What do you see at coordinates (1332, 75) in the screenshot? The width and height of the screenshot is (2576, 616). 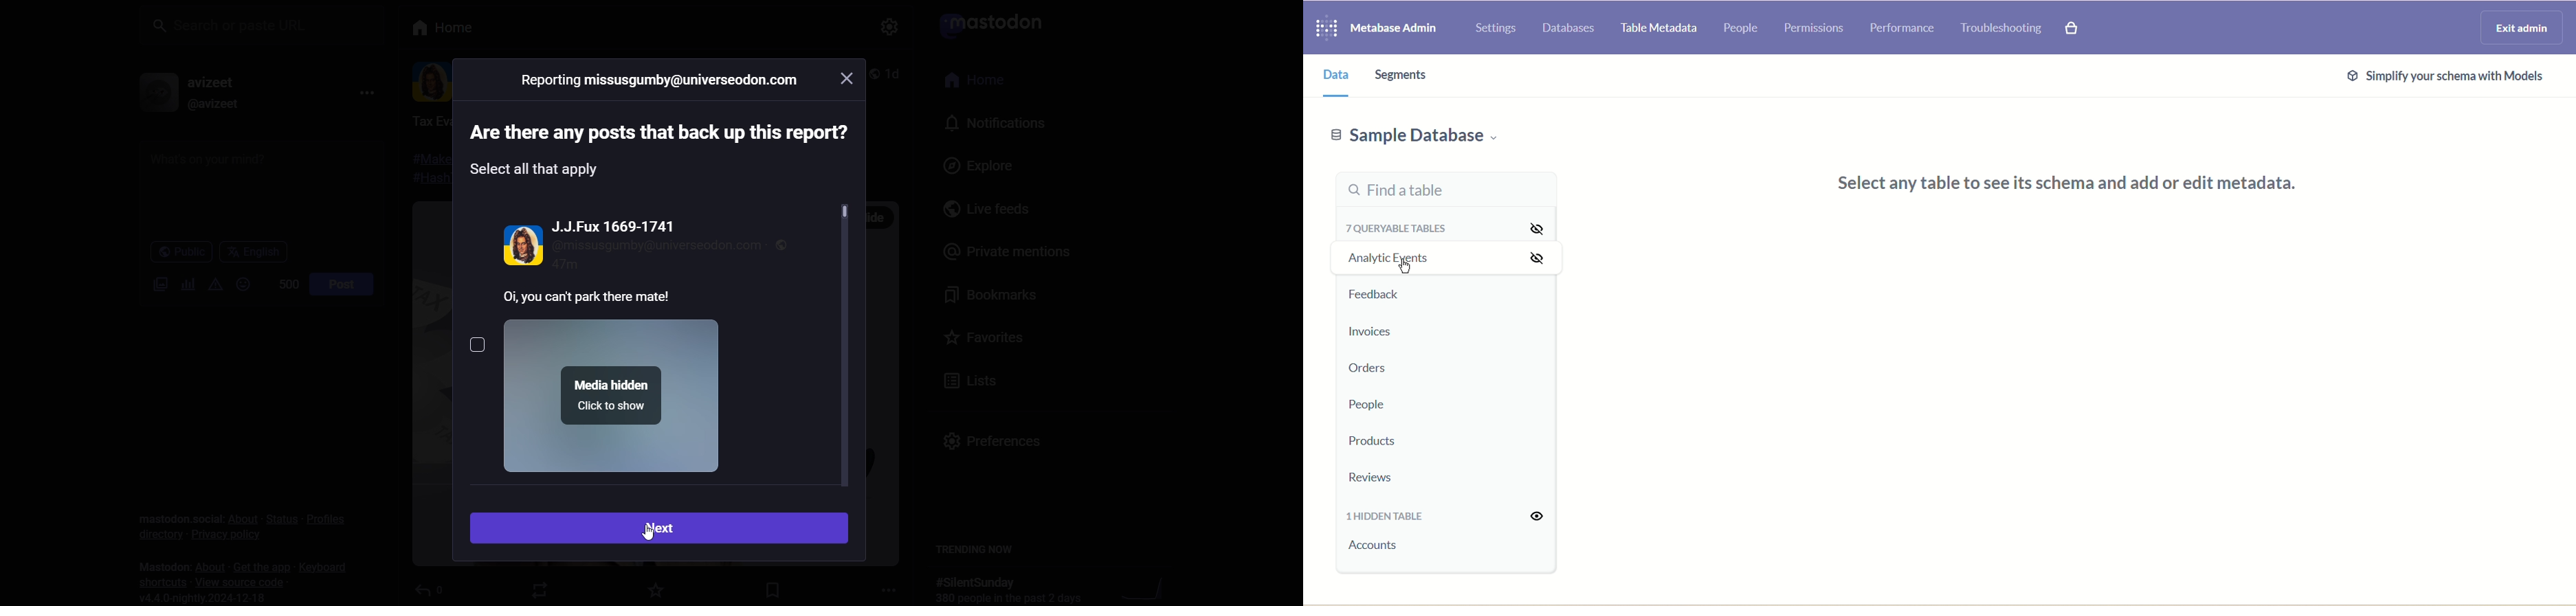 I see `Data` at bounding box center [1332, 75].